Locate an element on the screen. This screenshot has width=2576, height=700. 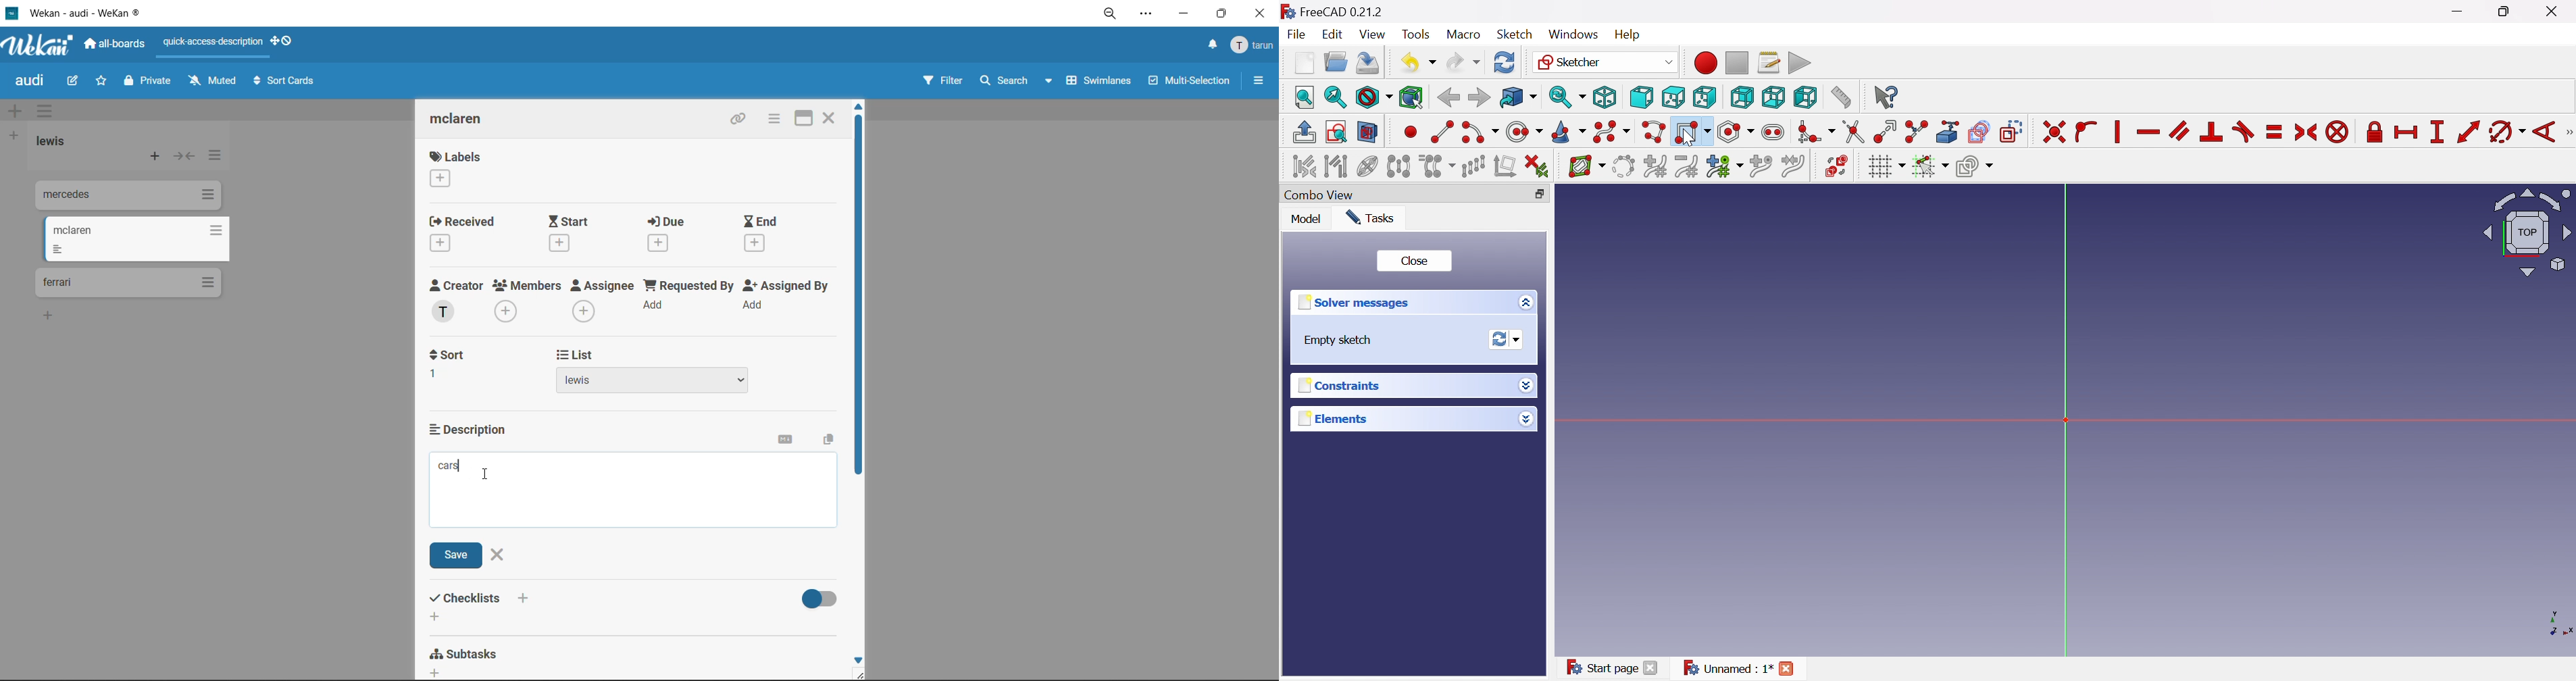
Fit all is located at coordinates (1305, 97).